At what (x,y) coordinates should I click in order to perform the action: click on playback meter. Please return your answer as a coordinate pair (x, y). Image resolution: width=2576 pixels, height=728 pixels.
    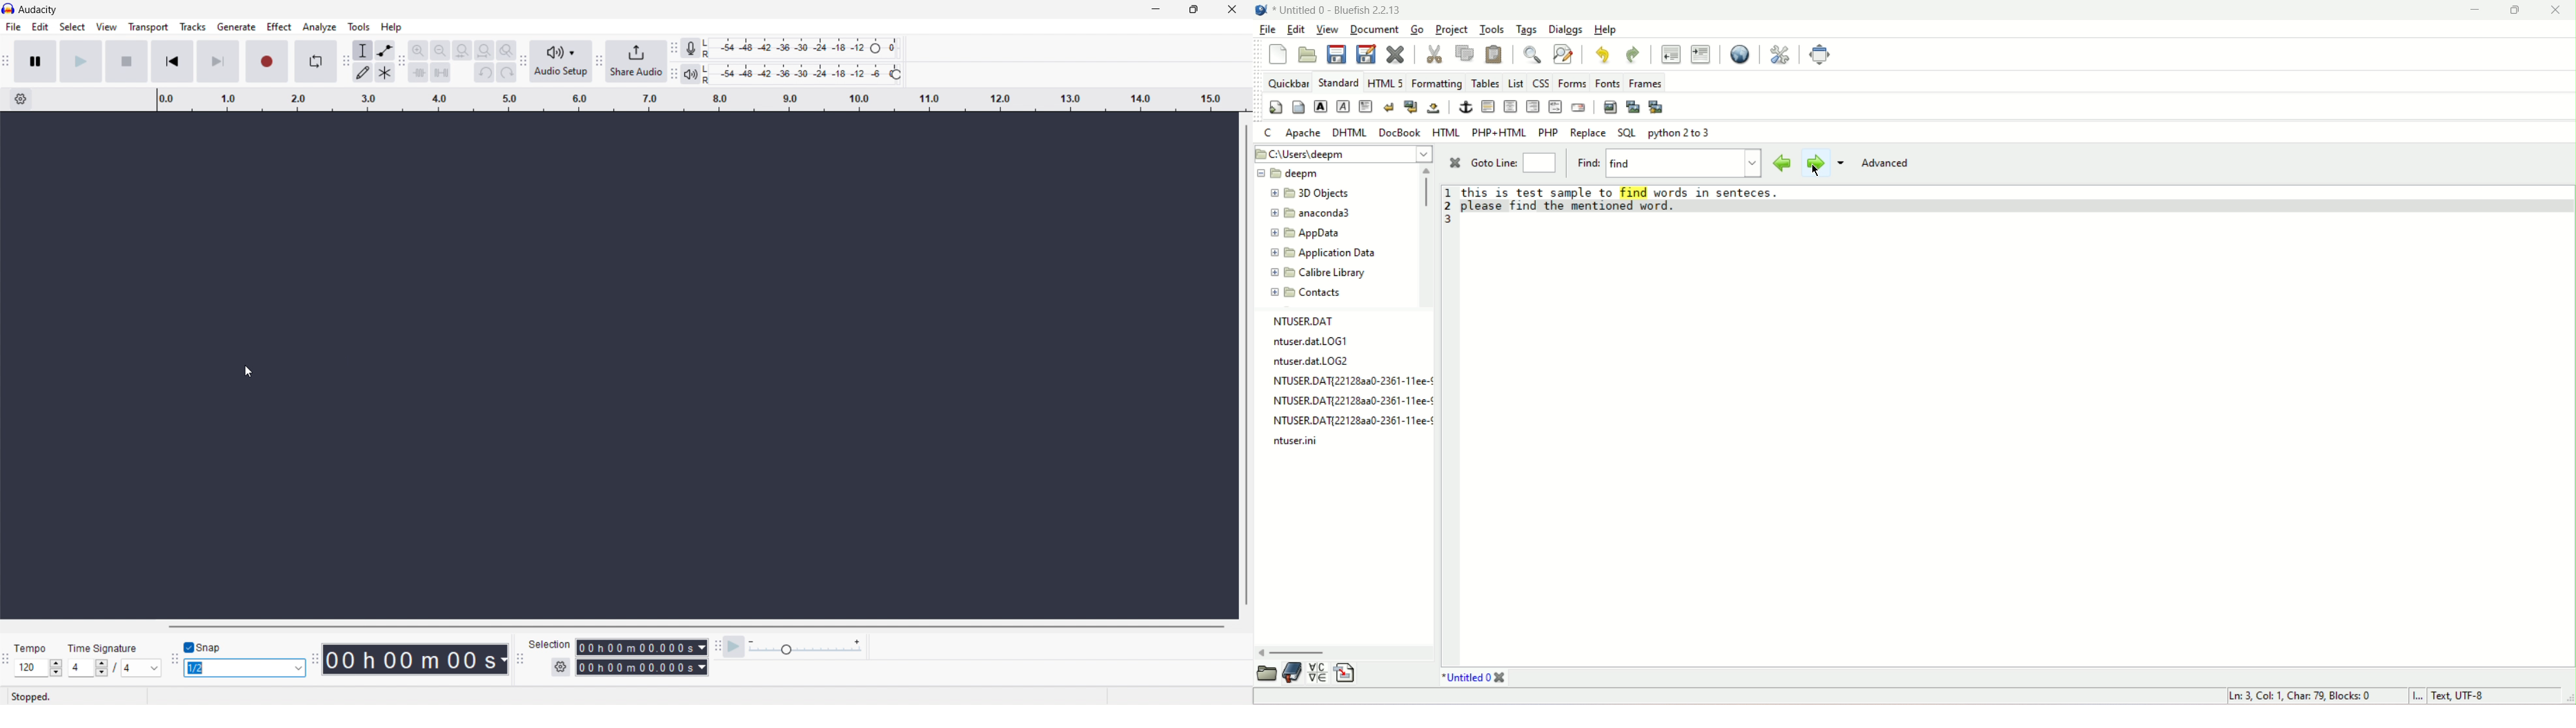
    Looking at the image, I should click on (804, 74).